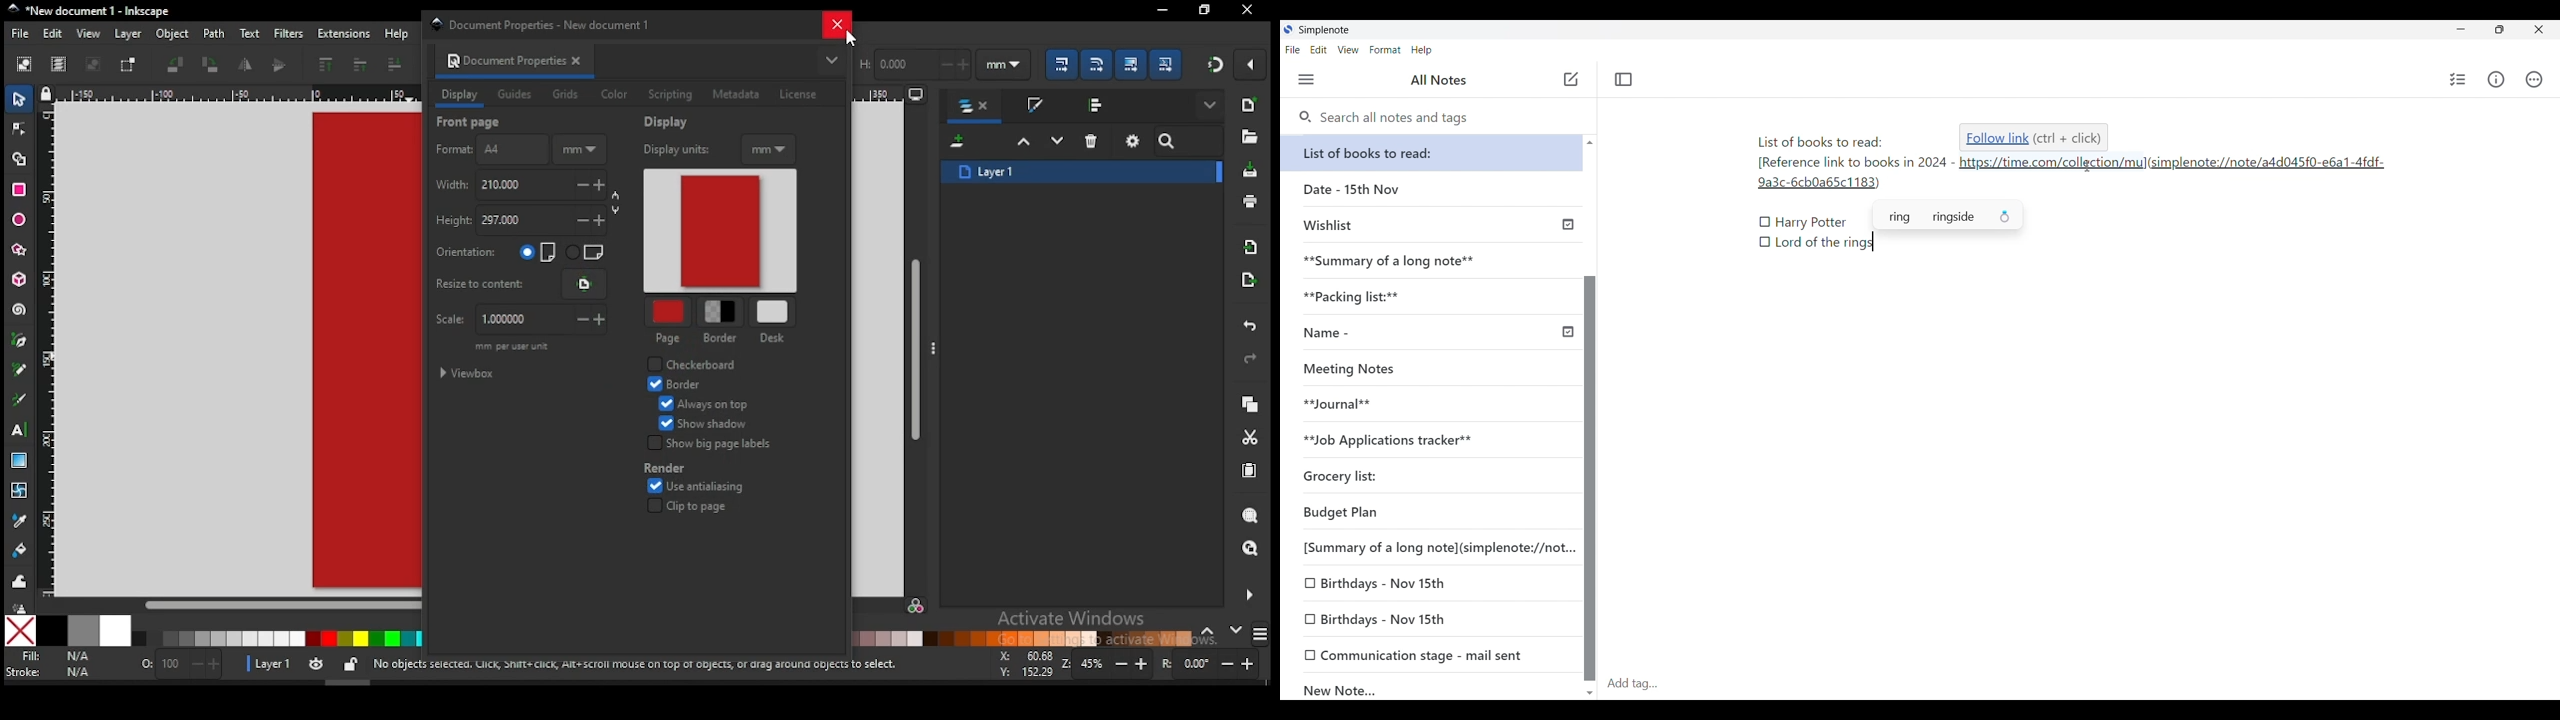 The width and height of the screenshot is (2576, 728). Describe the element at coordinates (614, 95) in the screenshot. I see `color` at that location.